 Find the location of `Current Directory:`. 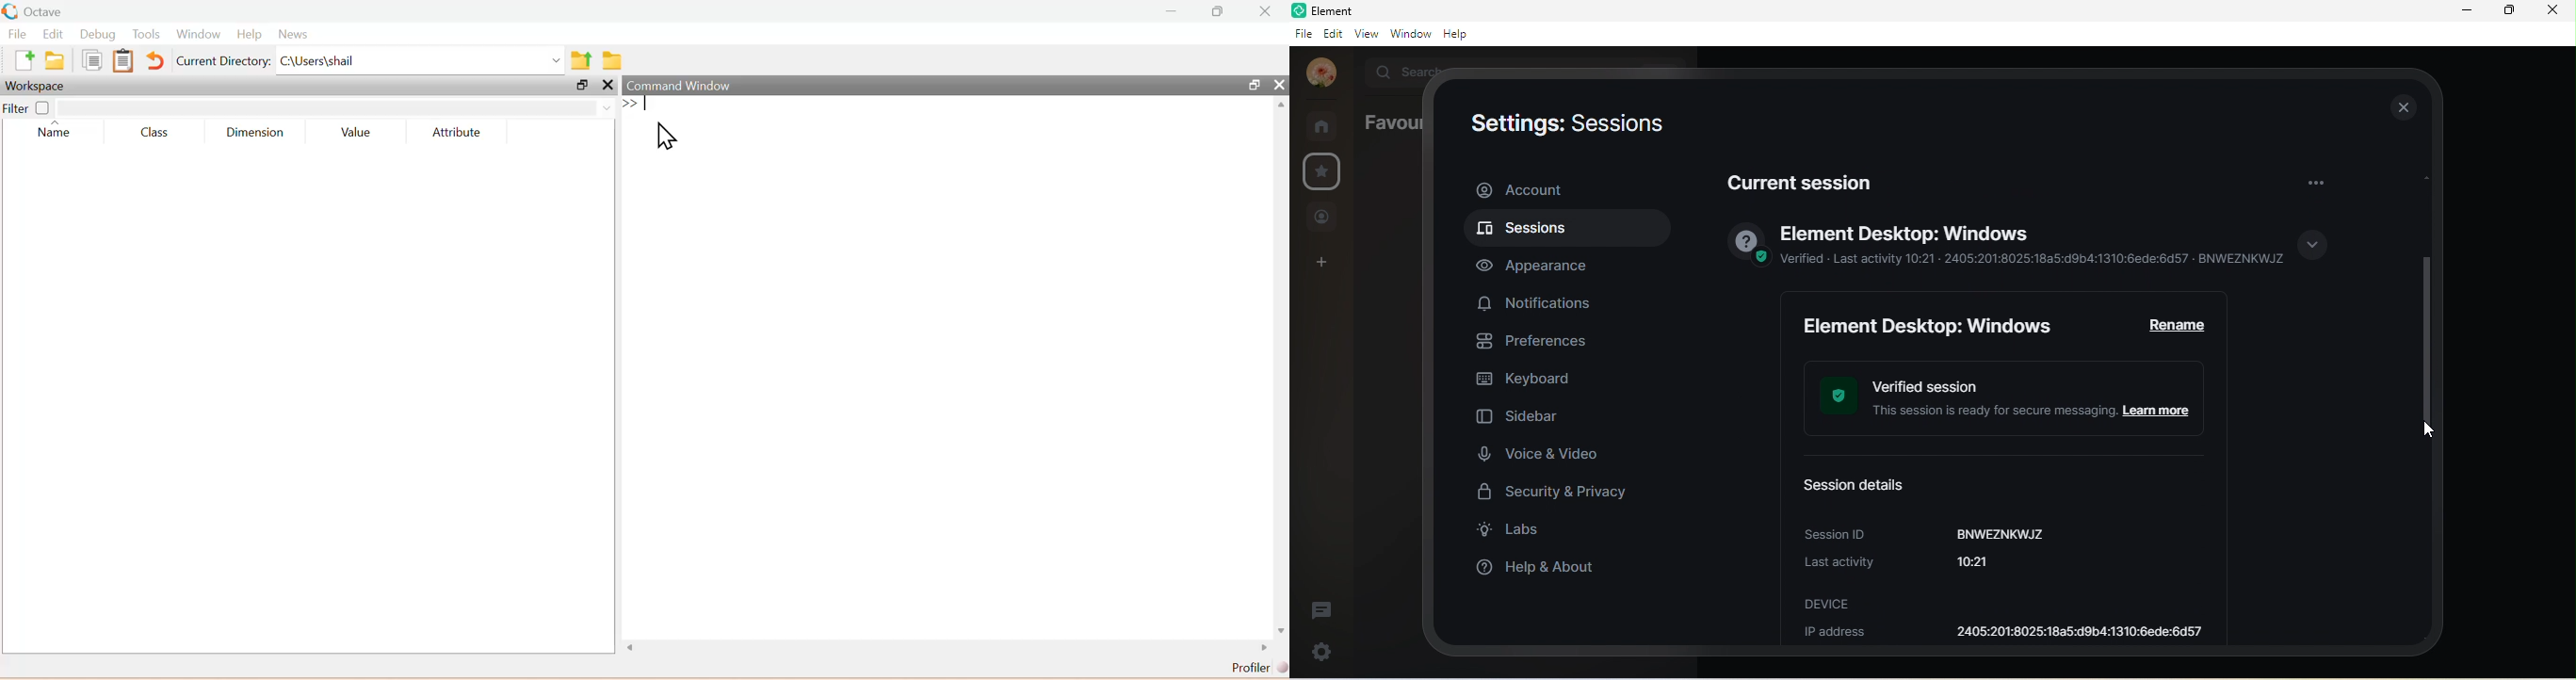

Current Directory: is located at coordinates (224, 63).